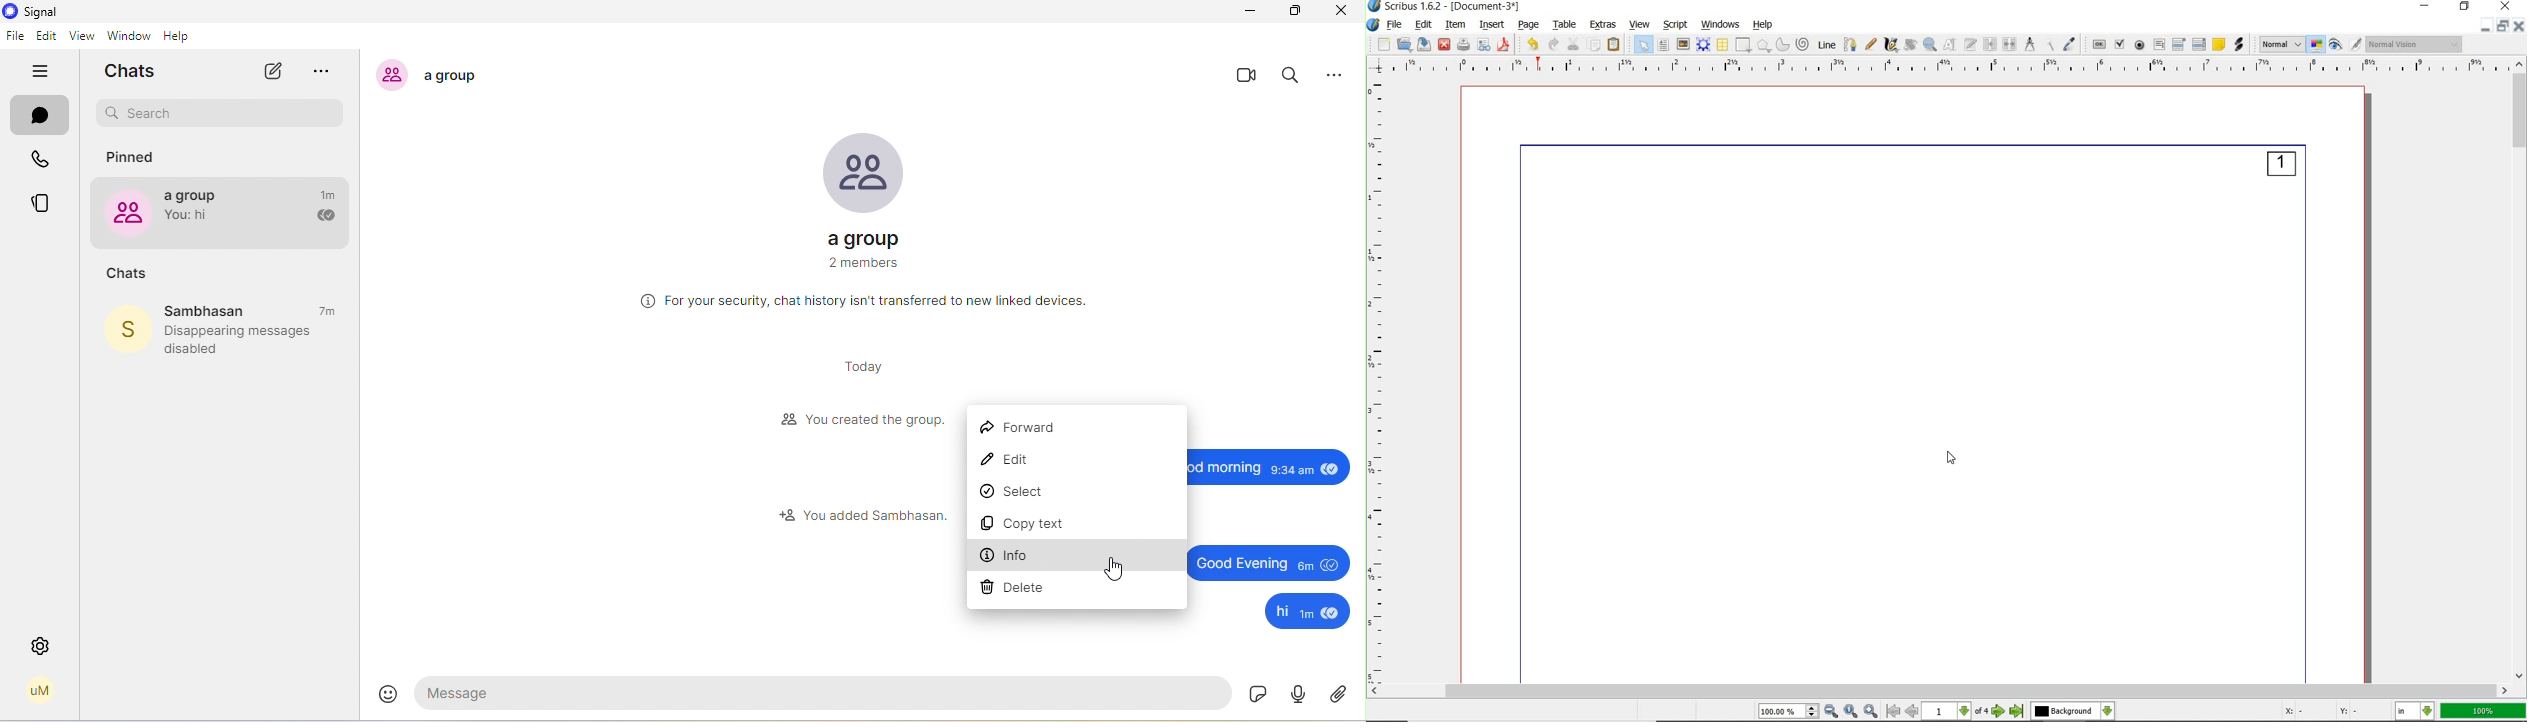 The width and height of the screenshot is (2548, 728). Describe the element at coordinates (2415, 711) in the screenshot. I see `select the current unit: in` at that location.